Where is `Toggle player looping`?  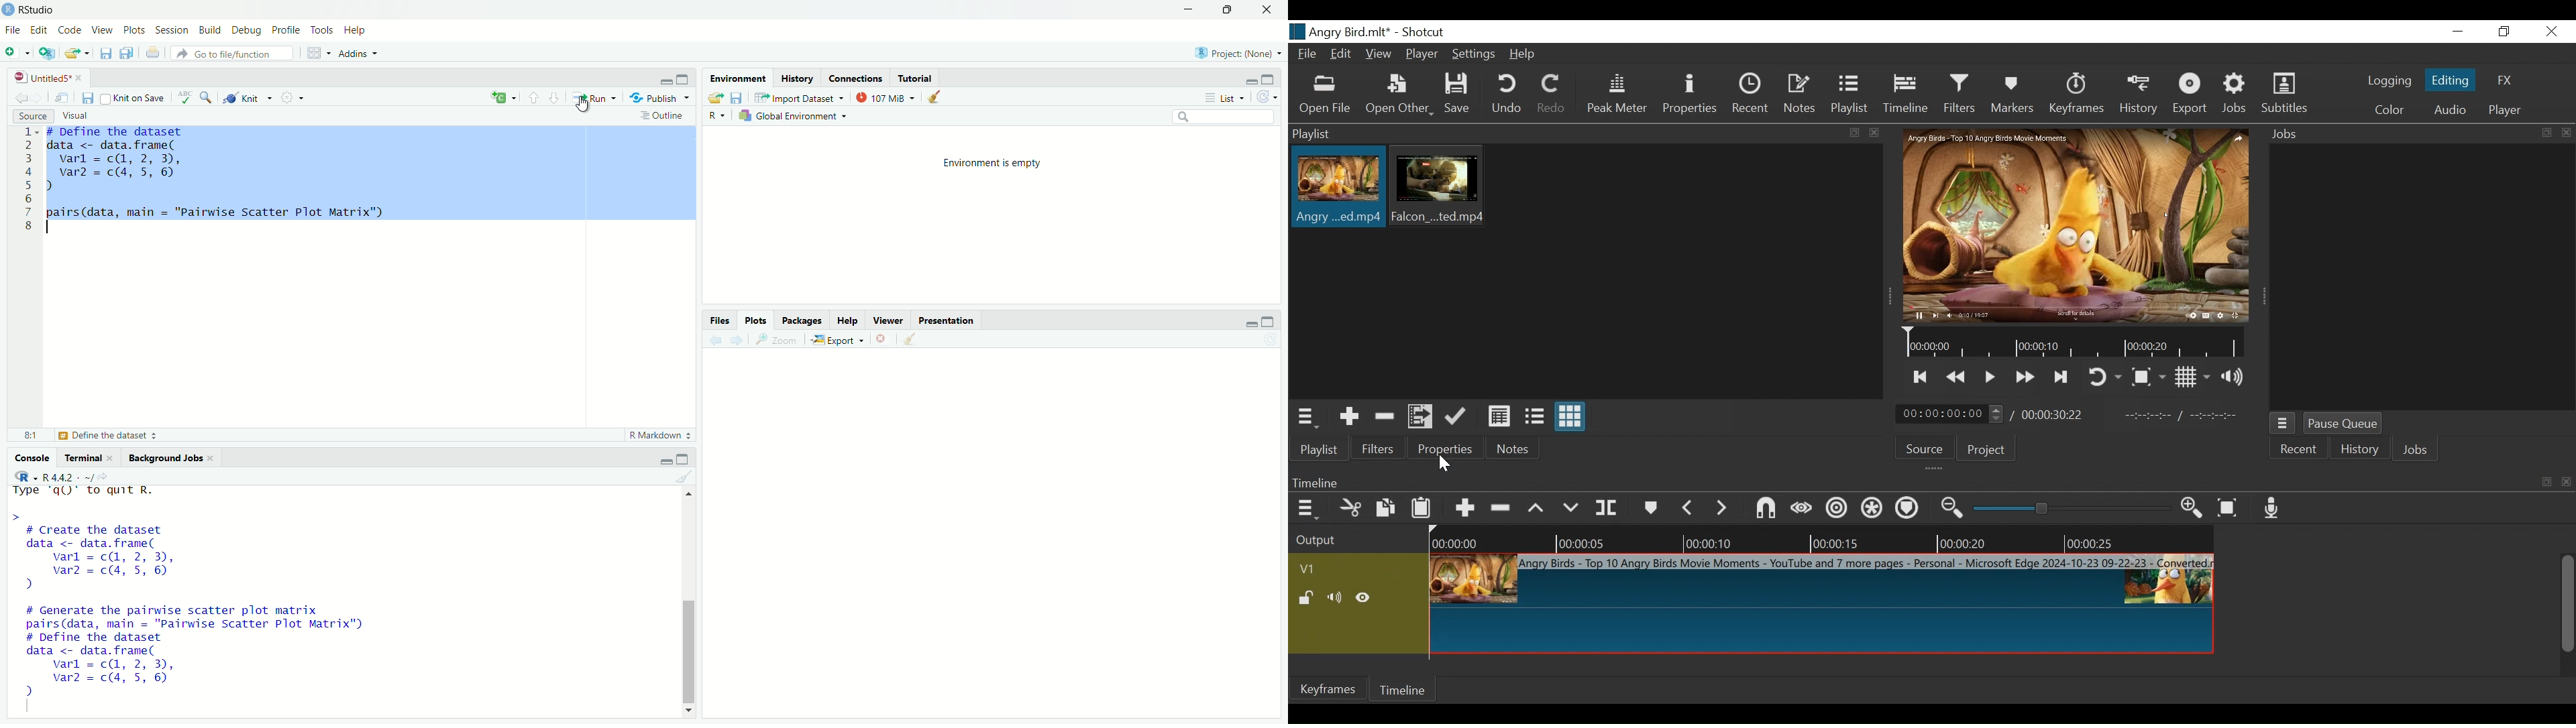 Toggle player looping is located at coordinates (2102, 375).